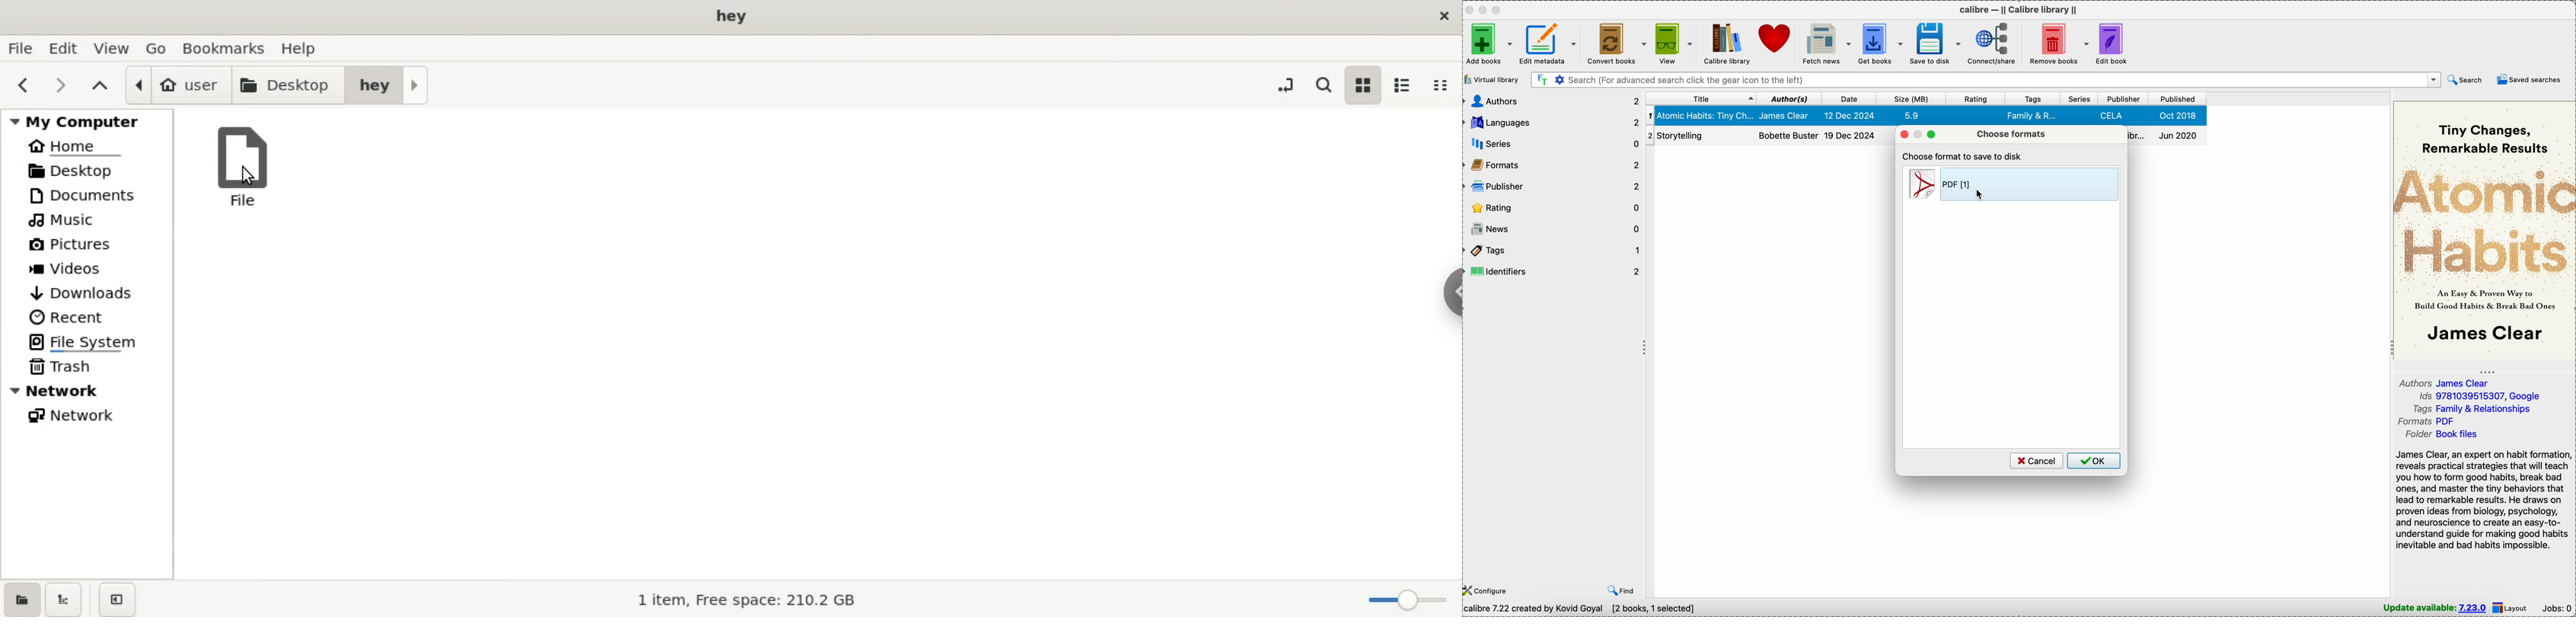  I want to click on save to disk, so click(1934, 43).